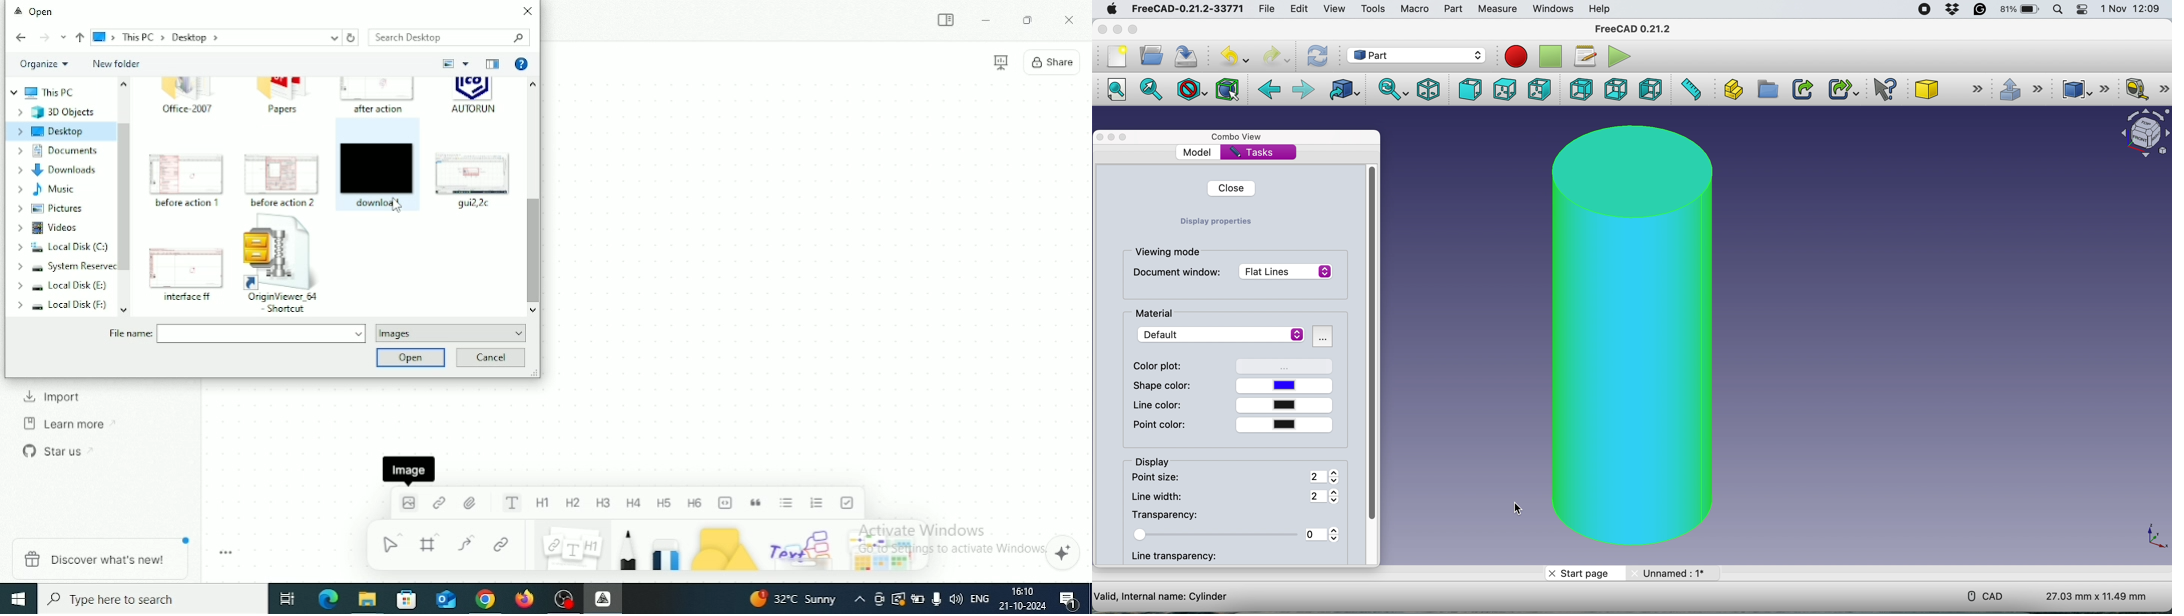 The height and width of the screenshot is (616, 2184). I want to click on xy coordinate, so click(2154, 535).